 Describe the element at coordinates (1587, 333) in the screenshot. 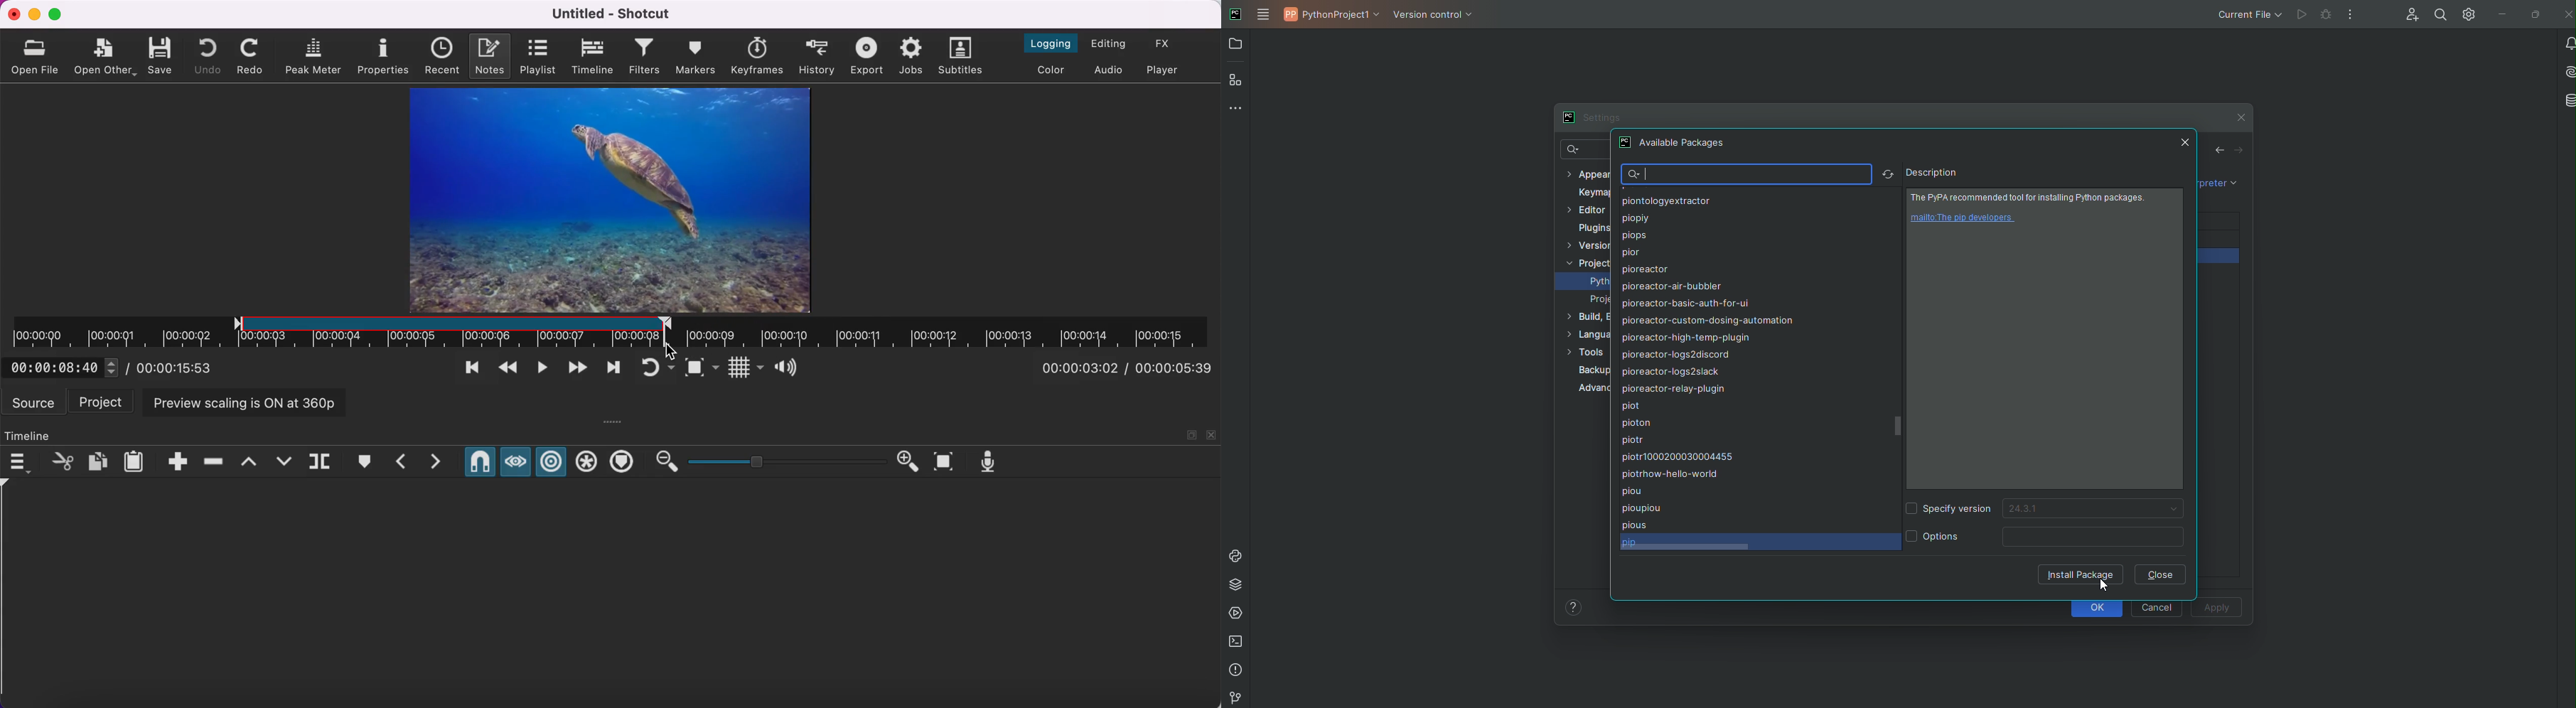

I see `languages and Frameworks` at that location.